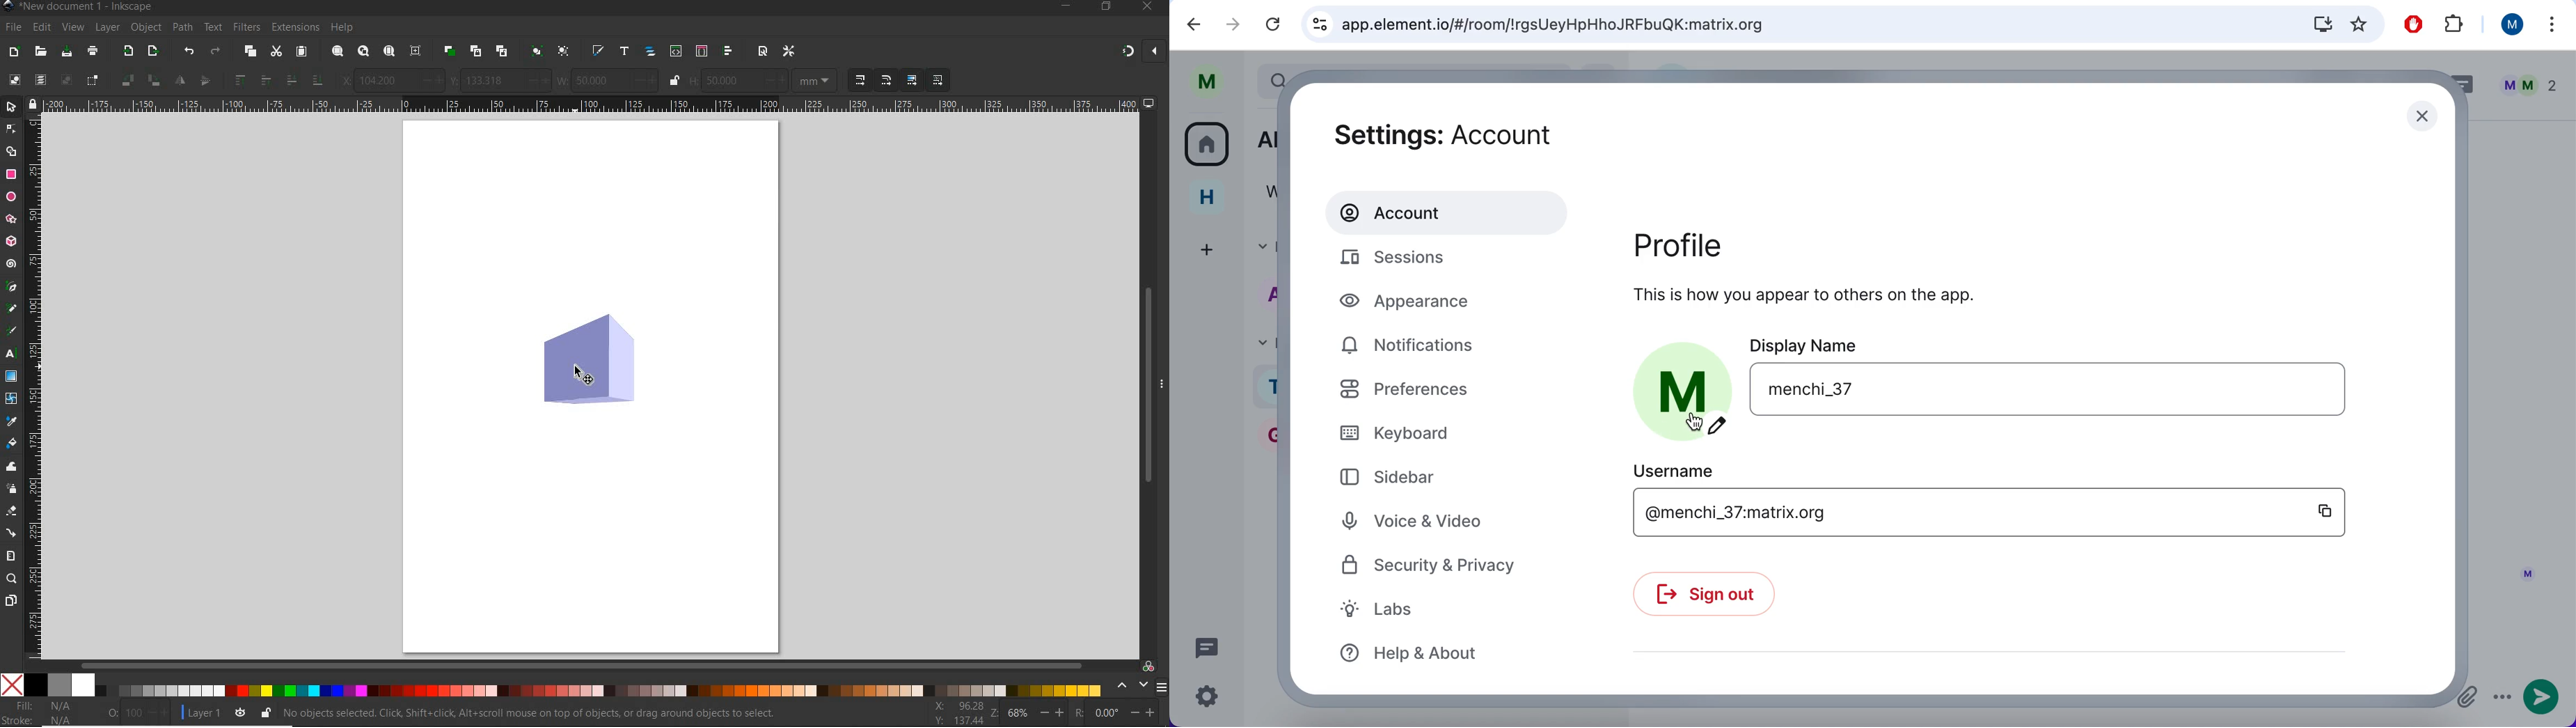  I want to click on menu, so click(1162, 687).